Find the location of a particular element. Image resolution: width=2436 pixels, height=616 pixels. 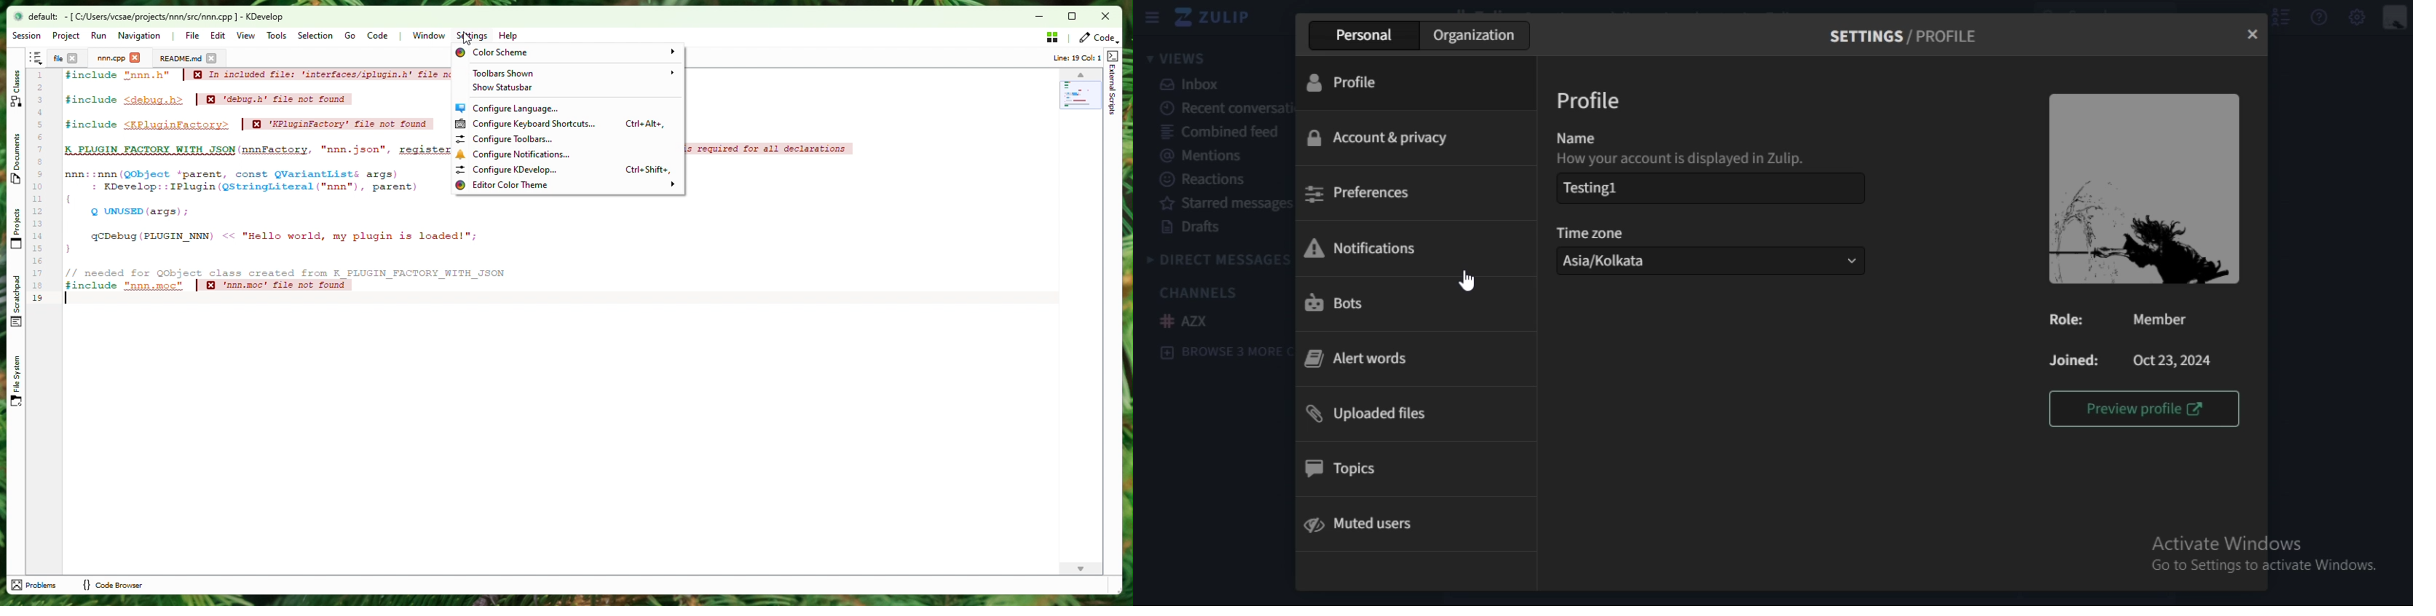

help is located at coordinates (2317, 18).